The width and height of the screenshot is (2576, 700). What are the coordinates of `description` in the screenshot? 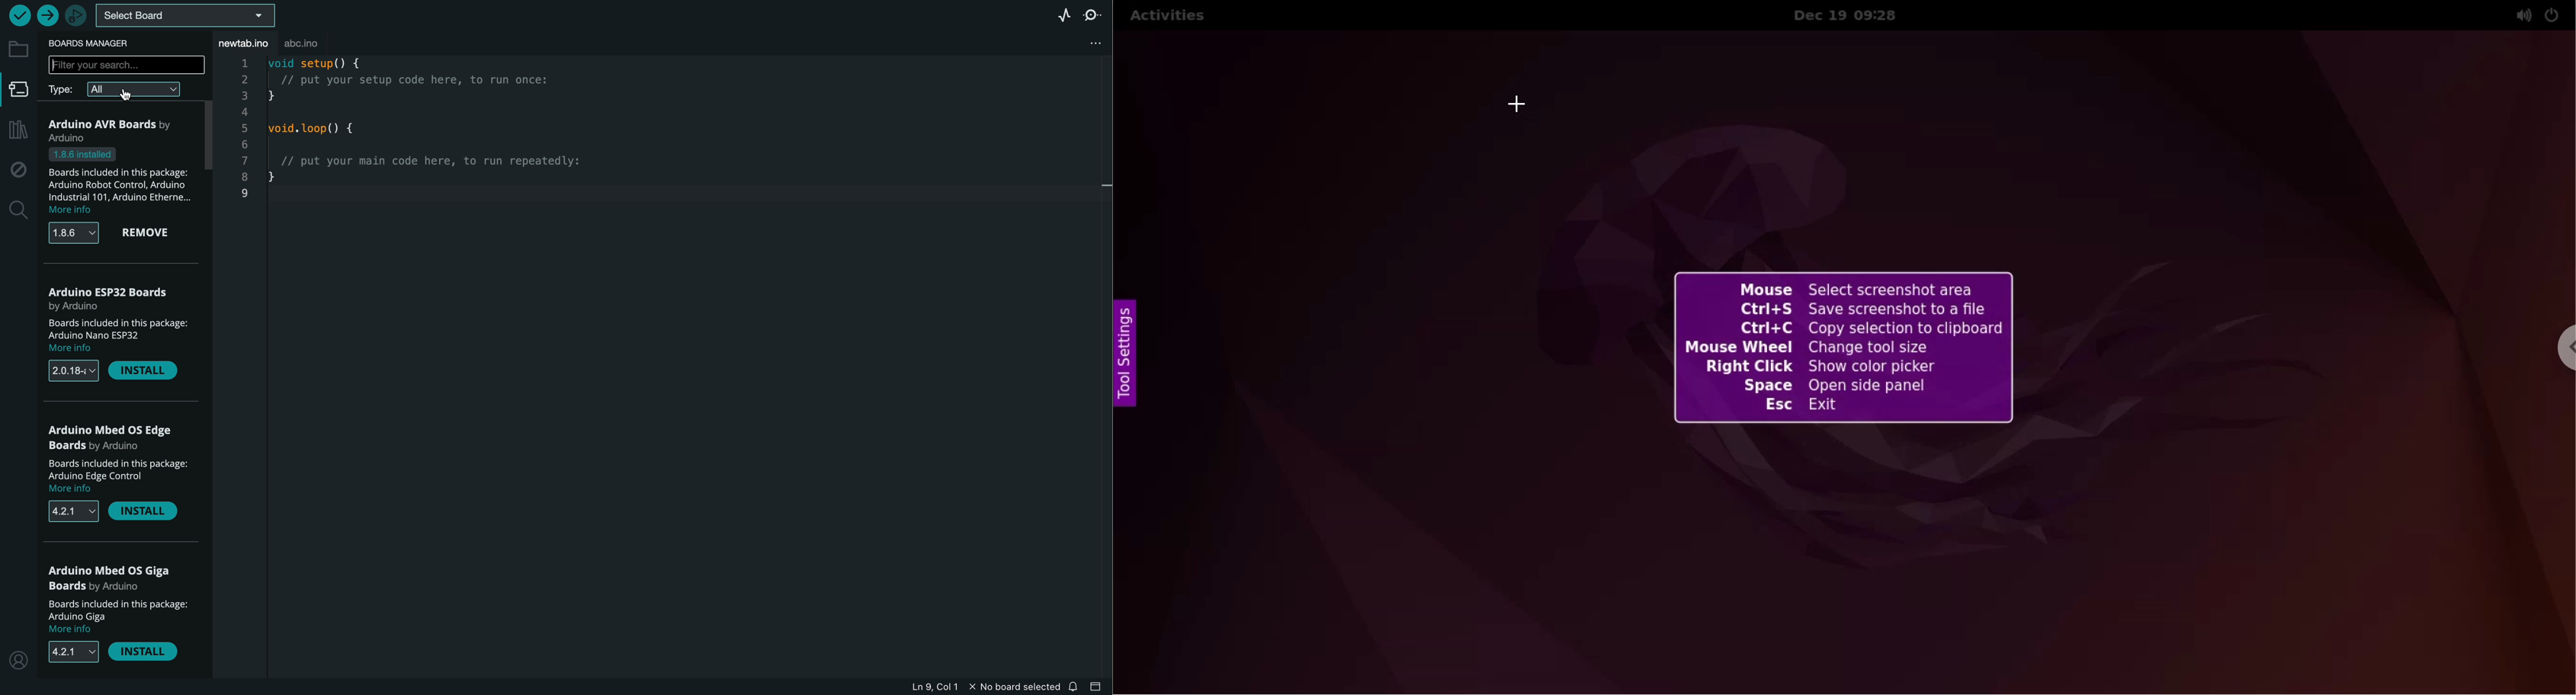 It's located at (121, 617).